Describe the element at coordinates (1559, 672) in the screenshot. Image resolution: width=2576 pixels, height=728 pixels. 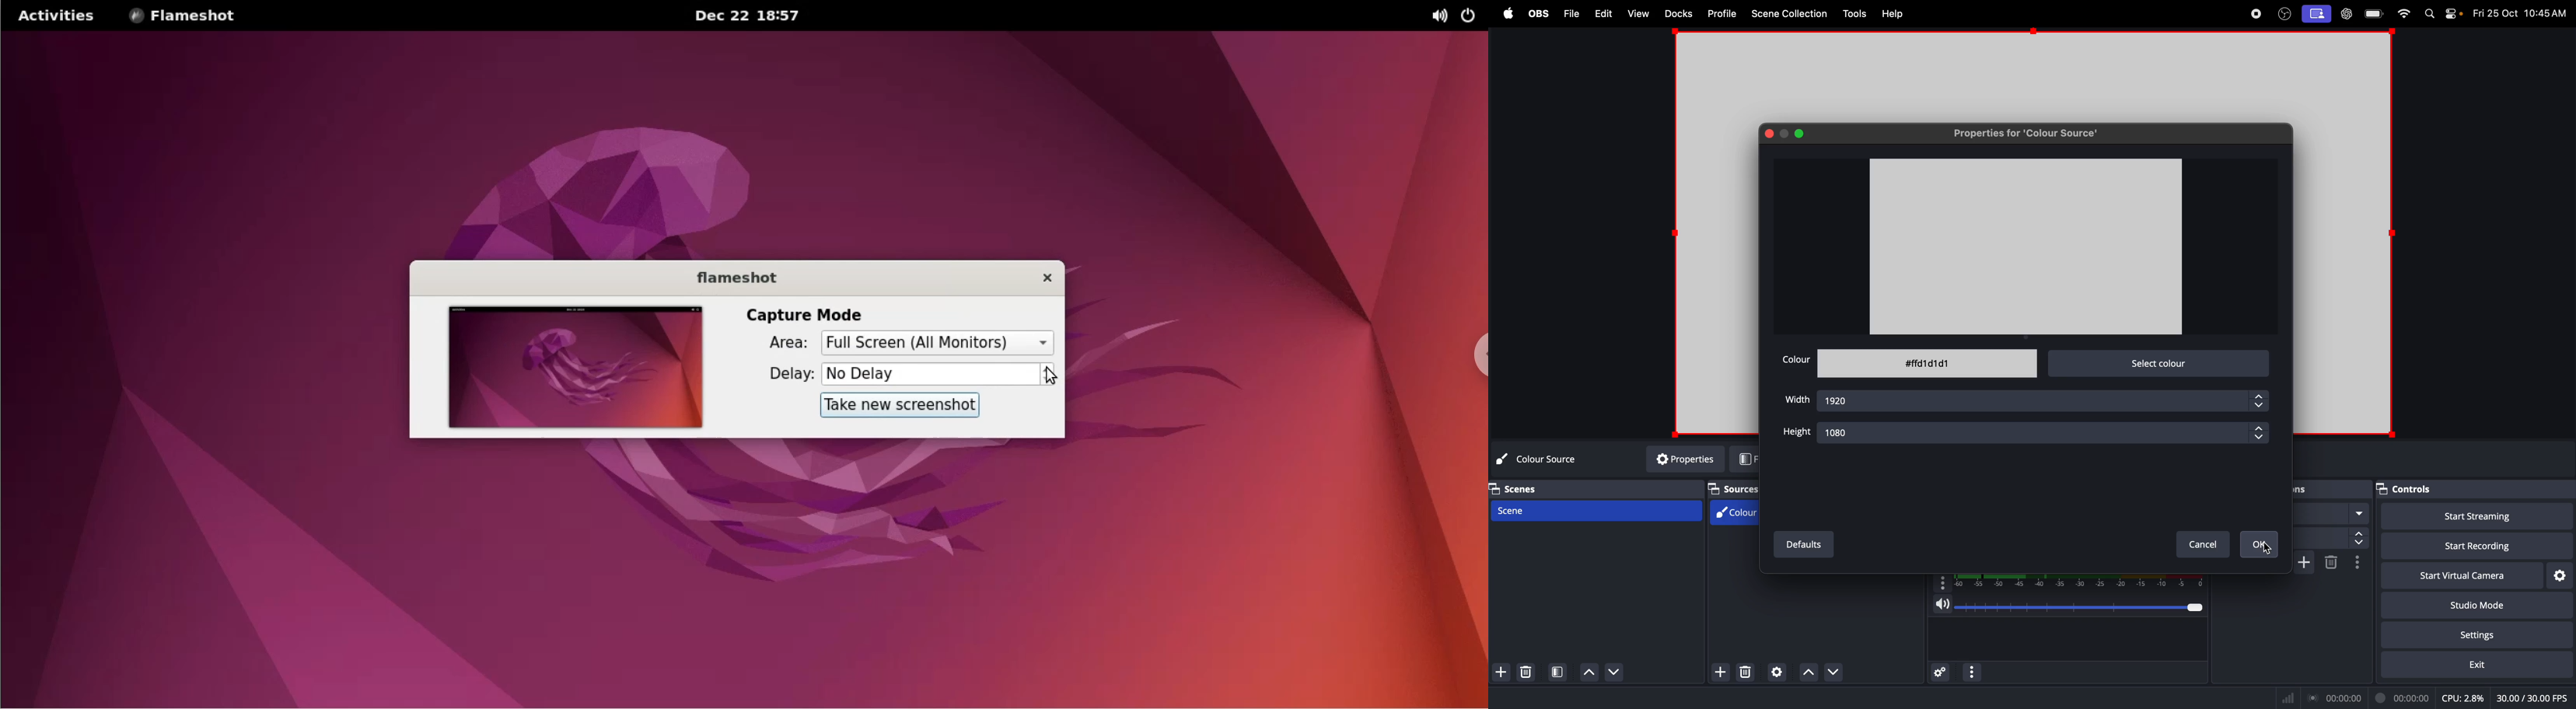
I see `open scene filter` at that location.